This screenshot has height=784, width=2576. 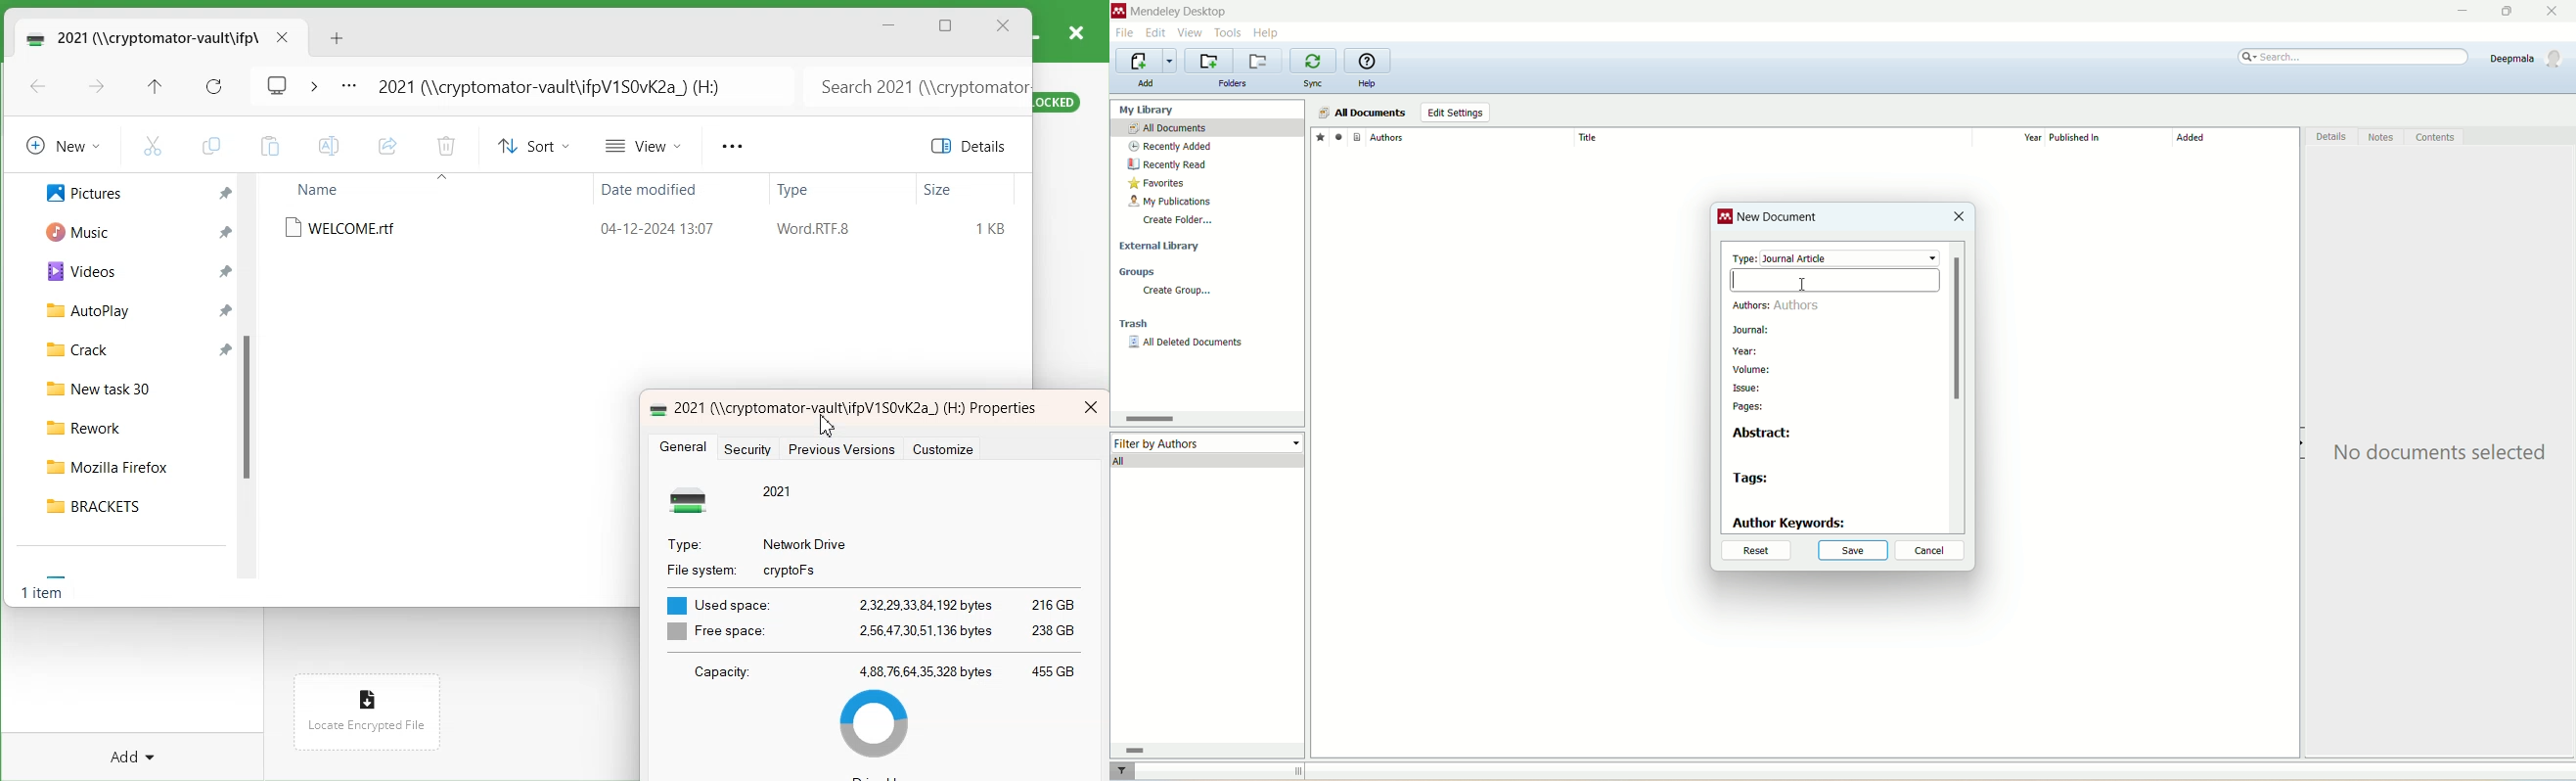 What do you see at coordinates (128, 386) in the screenshot?
I see `New task 30` at bounding box center [128, 386].